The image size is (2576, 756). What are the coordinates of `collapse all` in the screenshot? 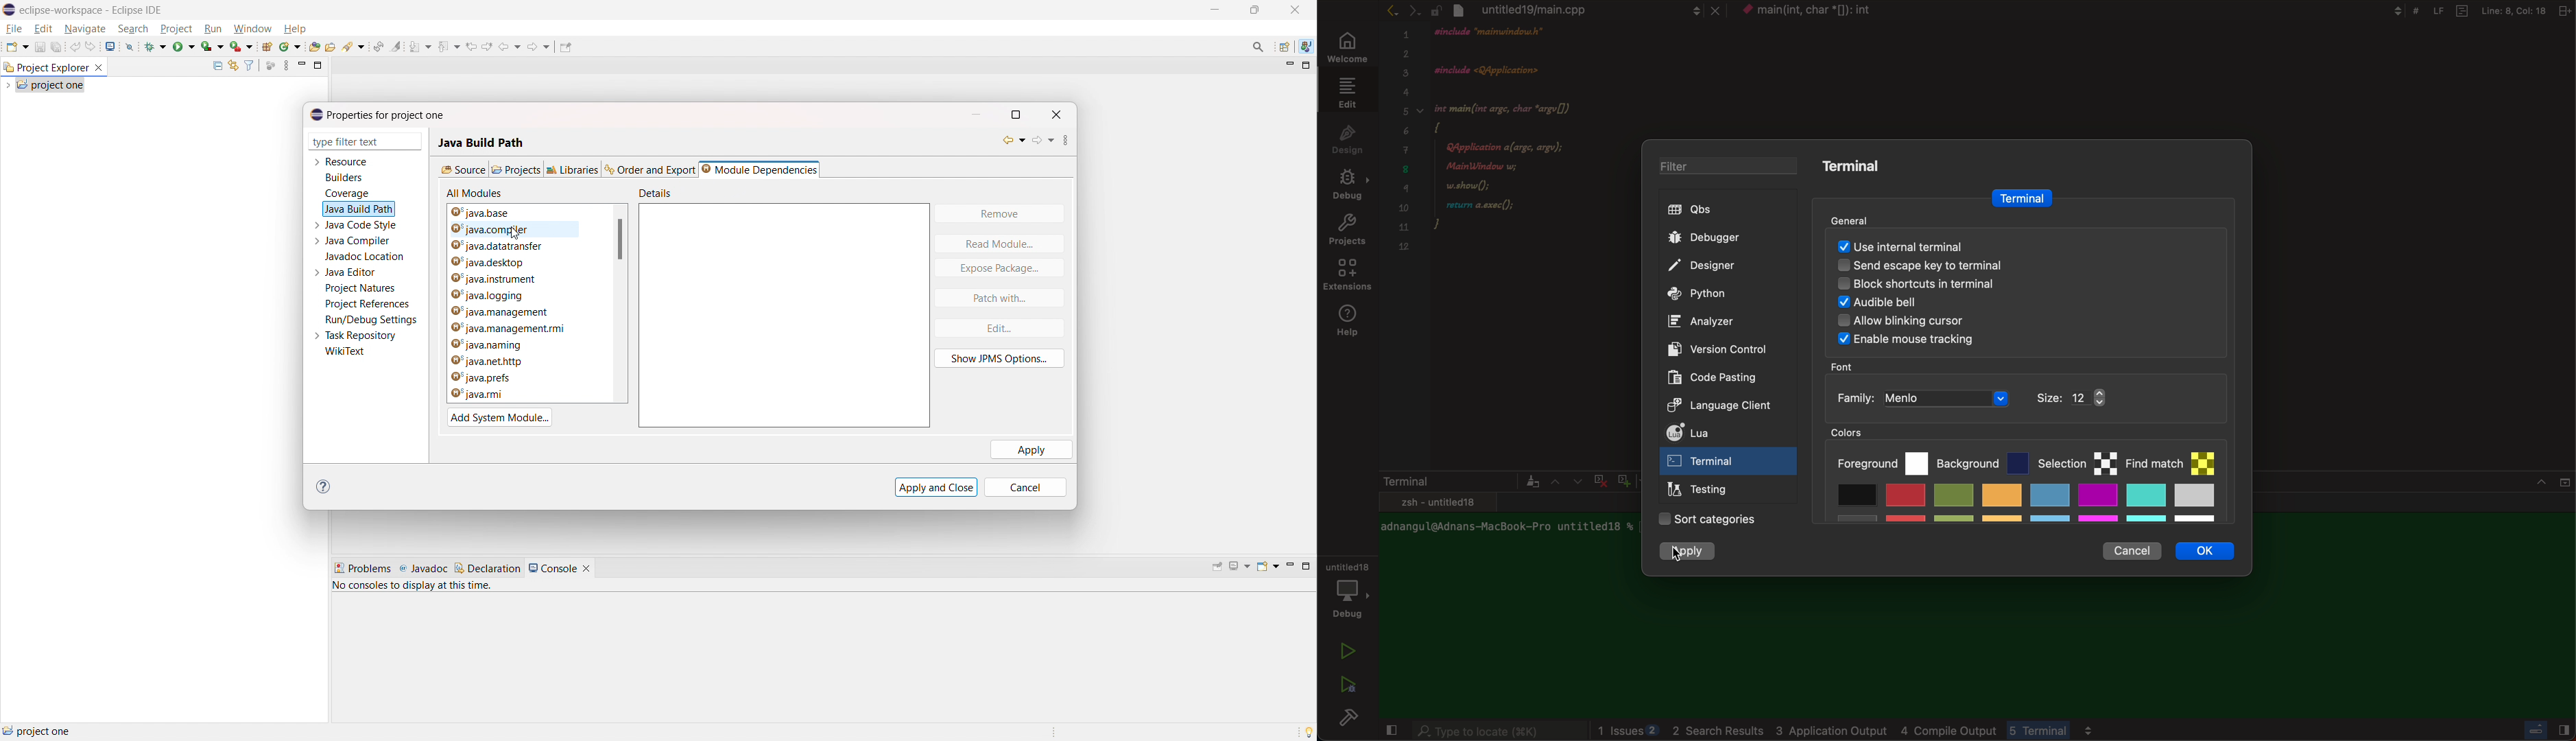 It's located at (217, 65).